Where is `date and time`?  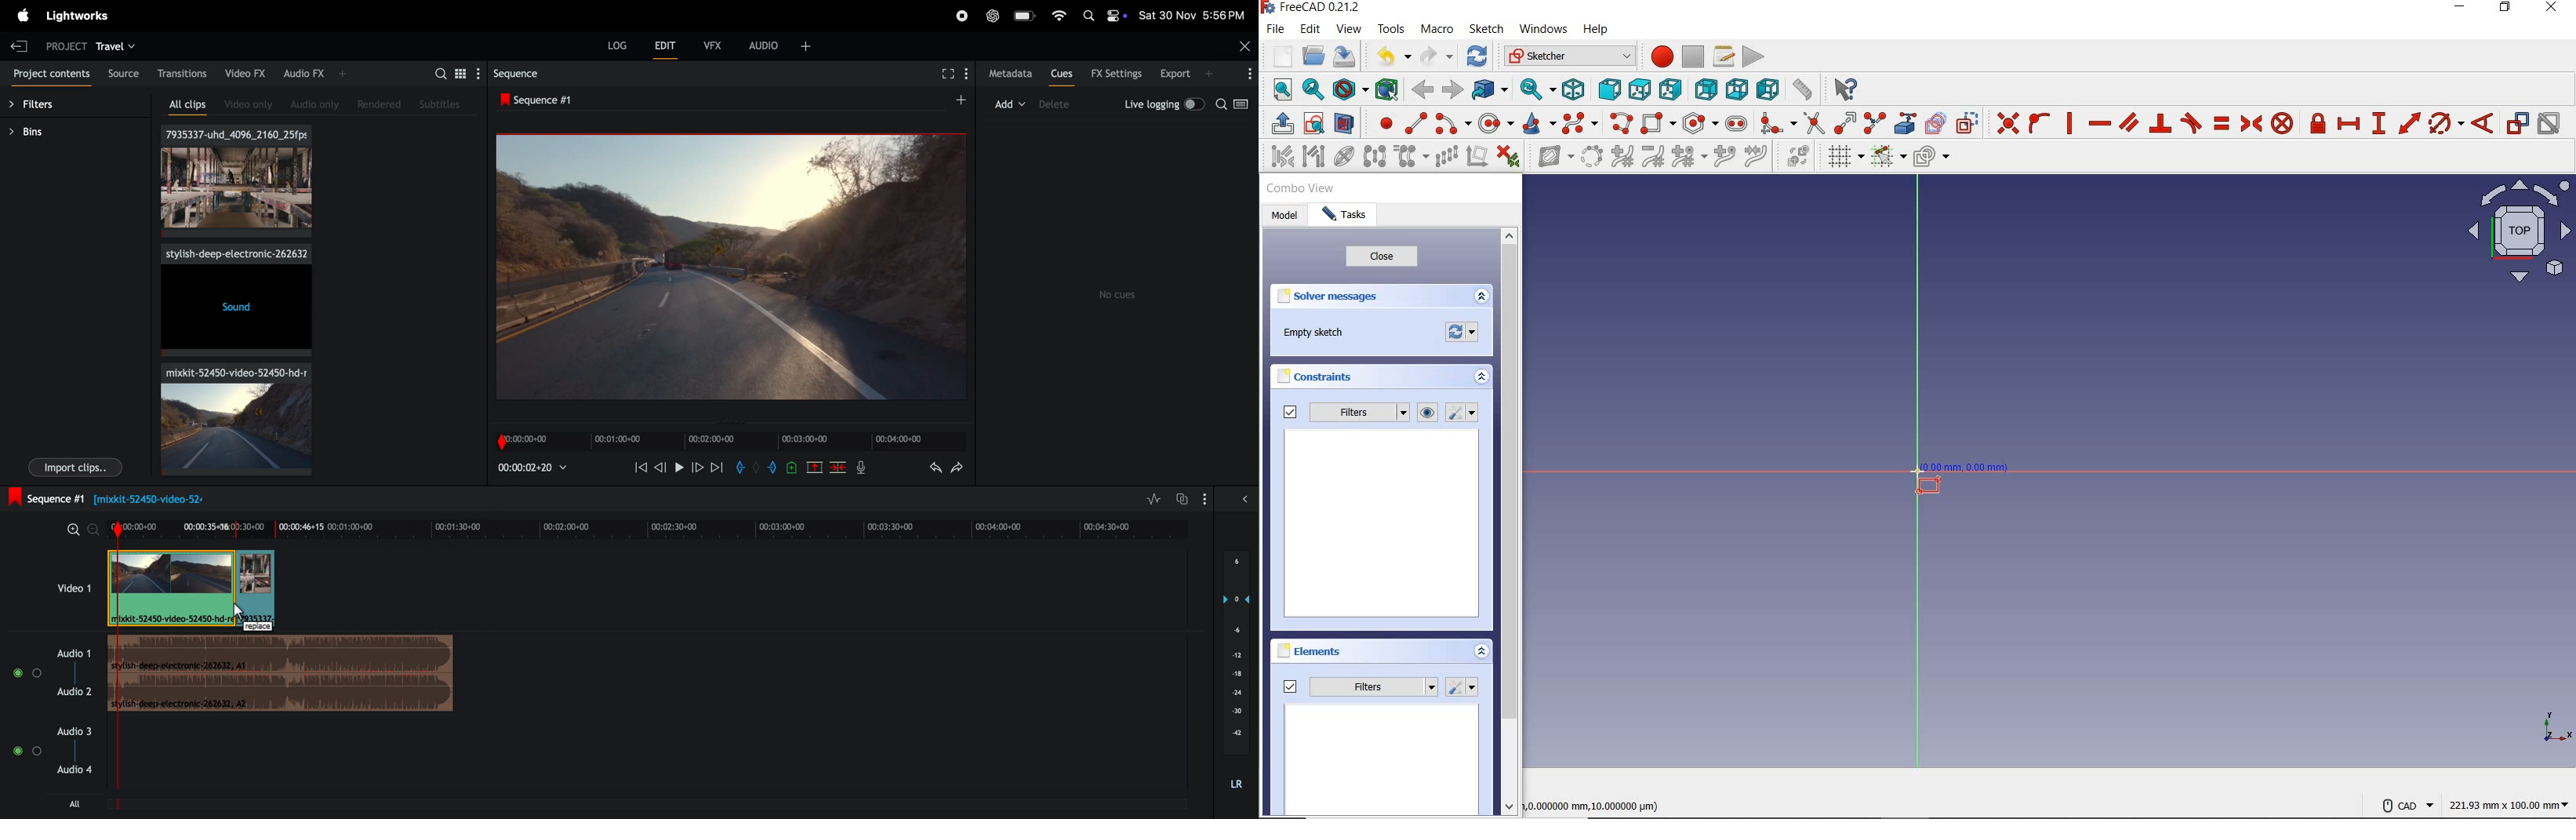
date and time is located at coordinates (1192, 15).